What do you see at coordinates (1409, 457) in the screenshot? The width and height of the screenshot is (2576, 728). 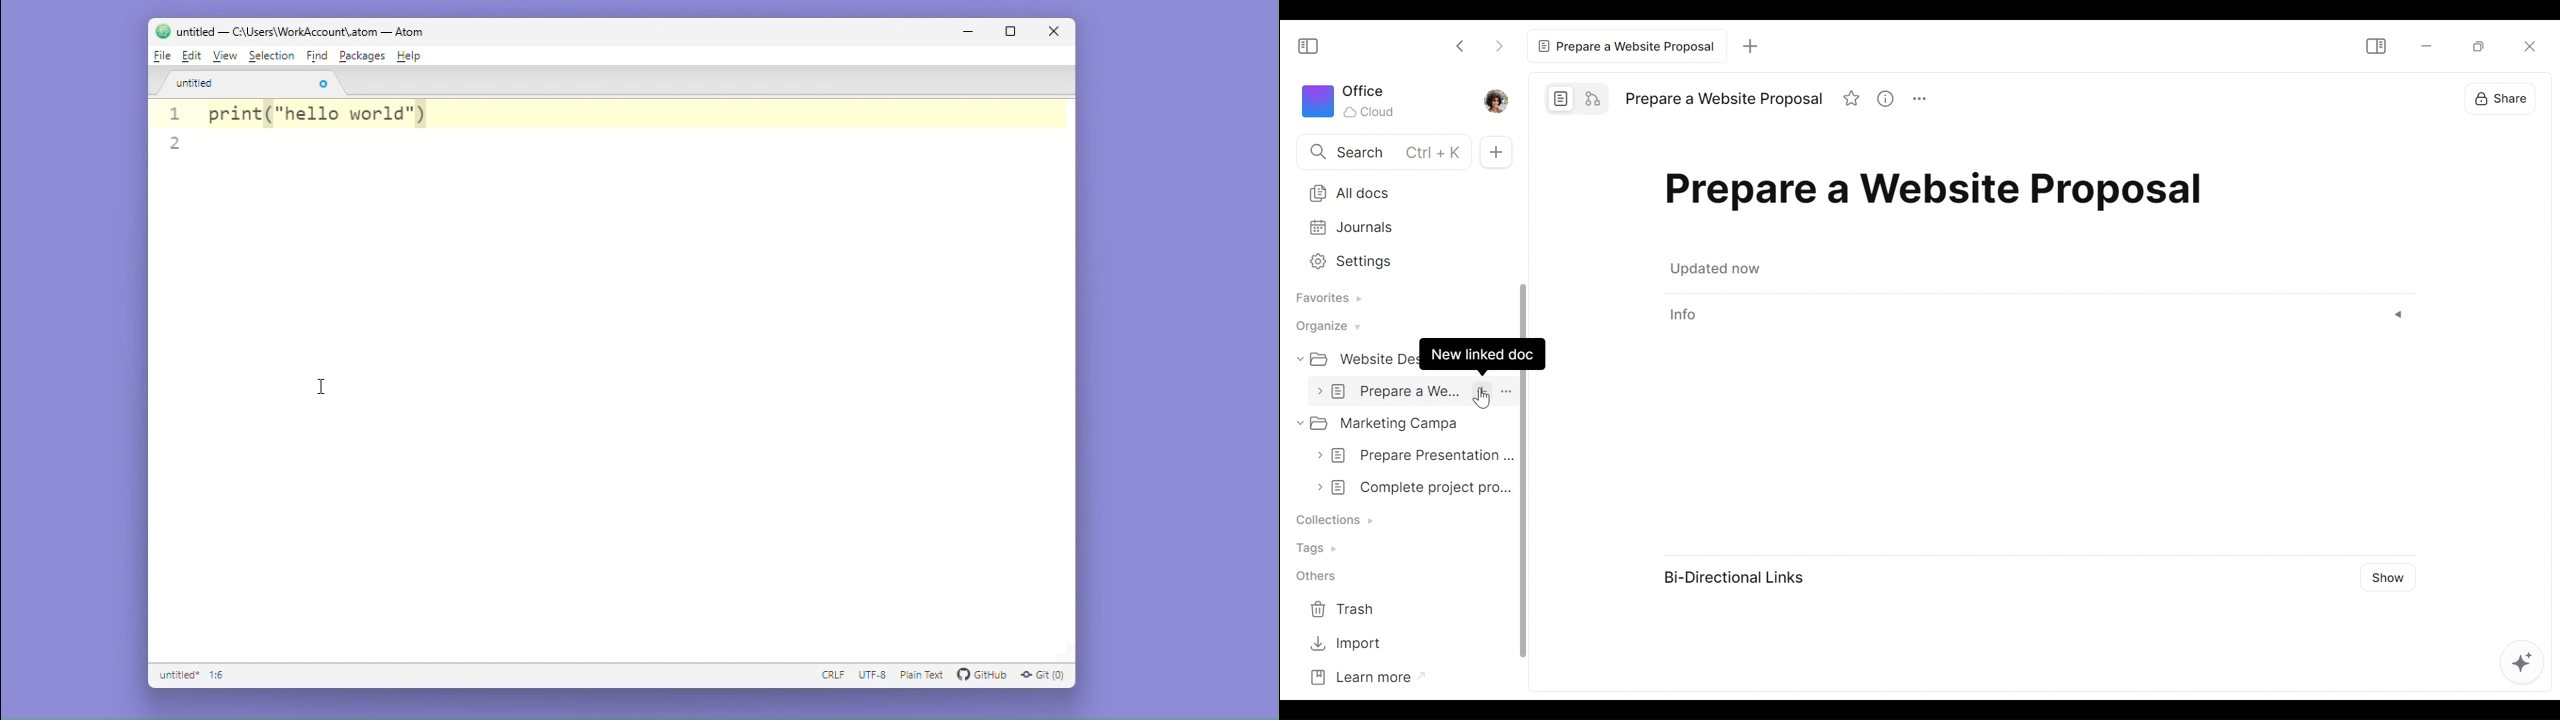 I see `Document` at bounding box center [1409, 457].